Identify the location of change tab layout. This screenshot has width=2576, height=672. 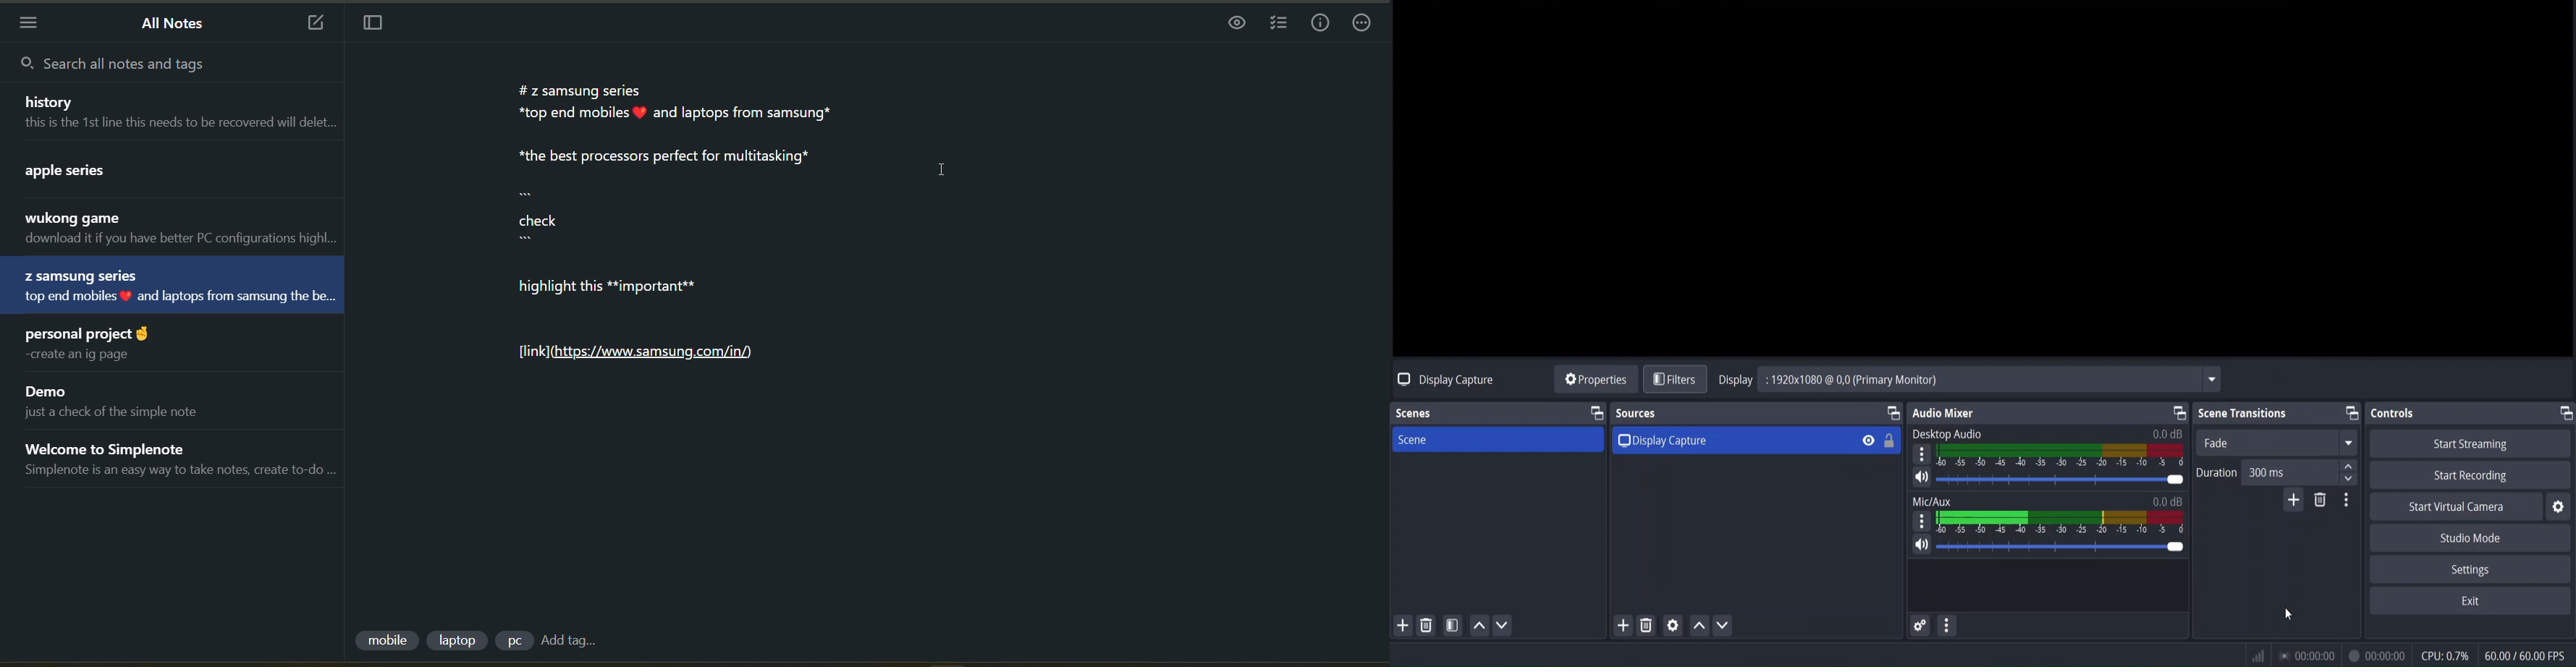
(2176, 413).